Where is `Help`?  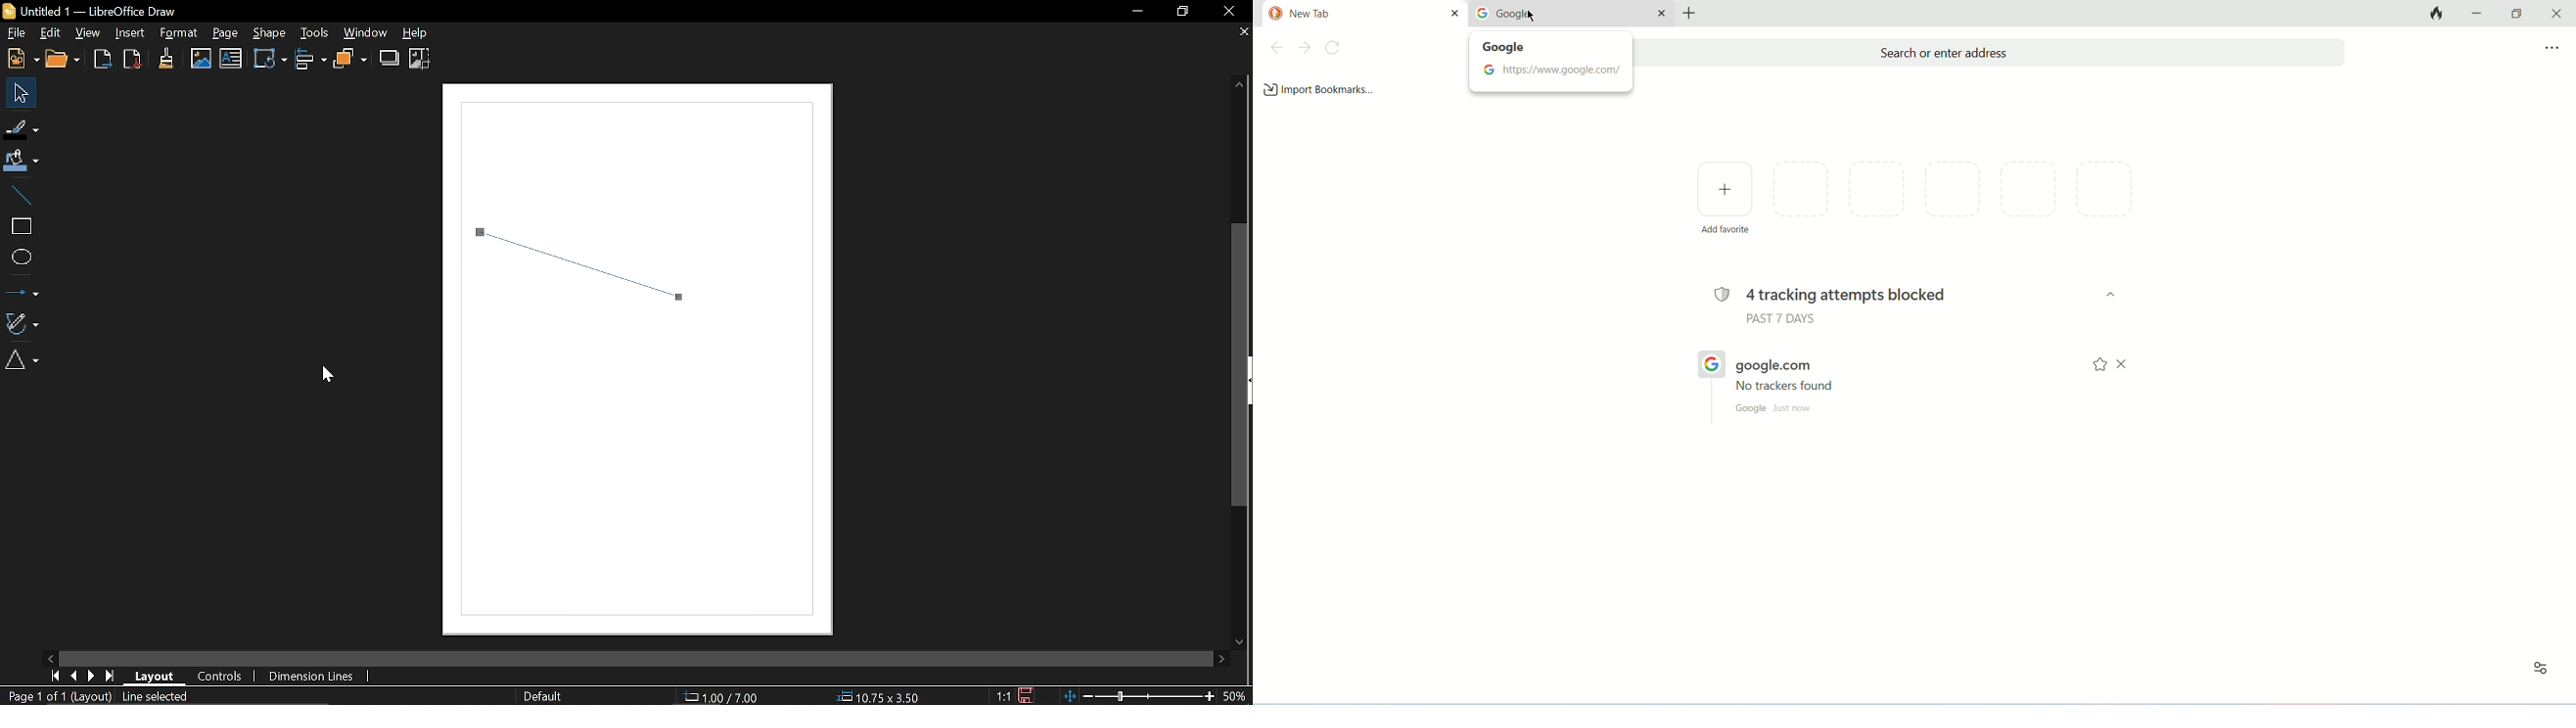
Help is located at coordinates (422, 34).